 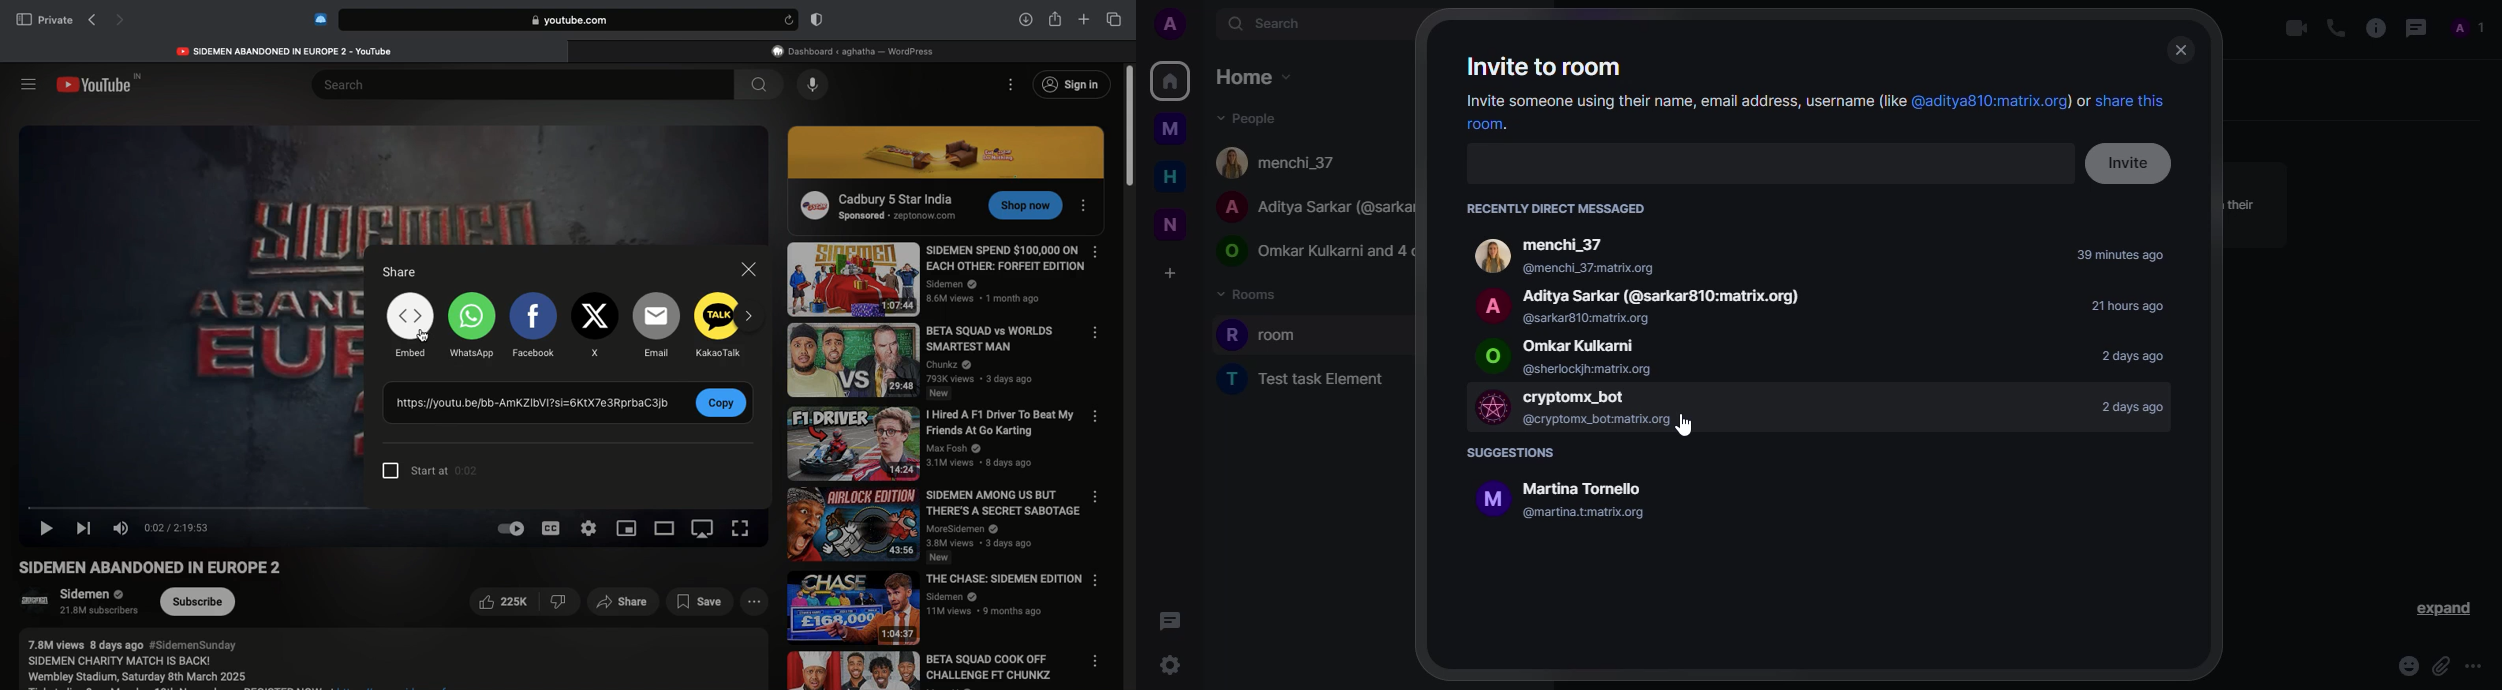 What do you see at coordinates (1513, 453) in the screenshot?
I see `suggestions` at bounding box center [1513, 453].